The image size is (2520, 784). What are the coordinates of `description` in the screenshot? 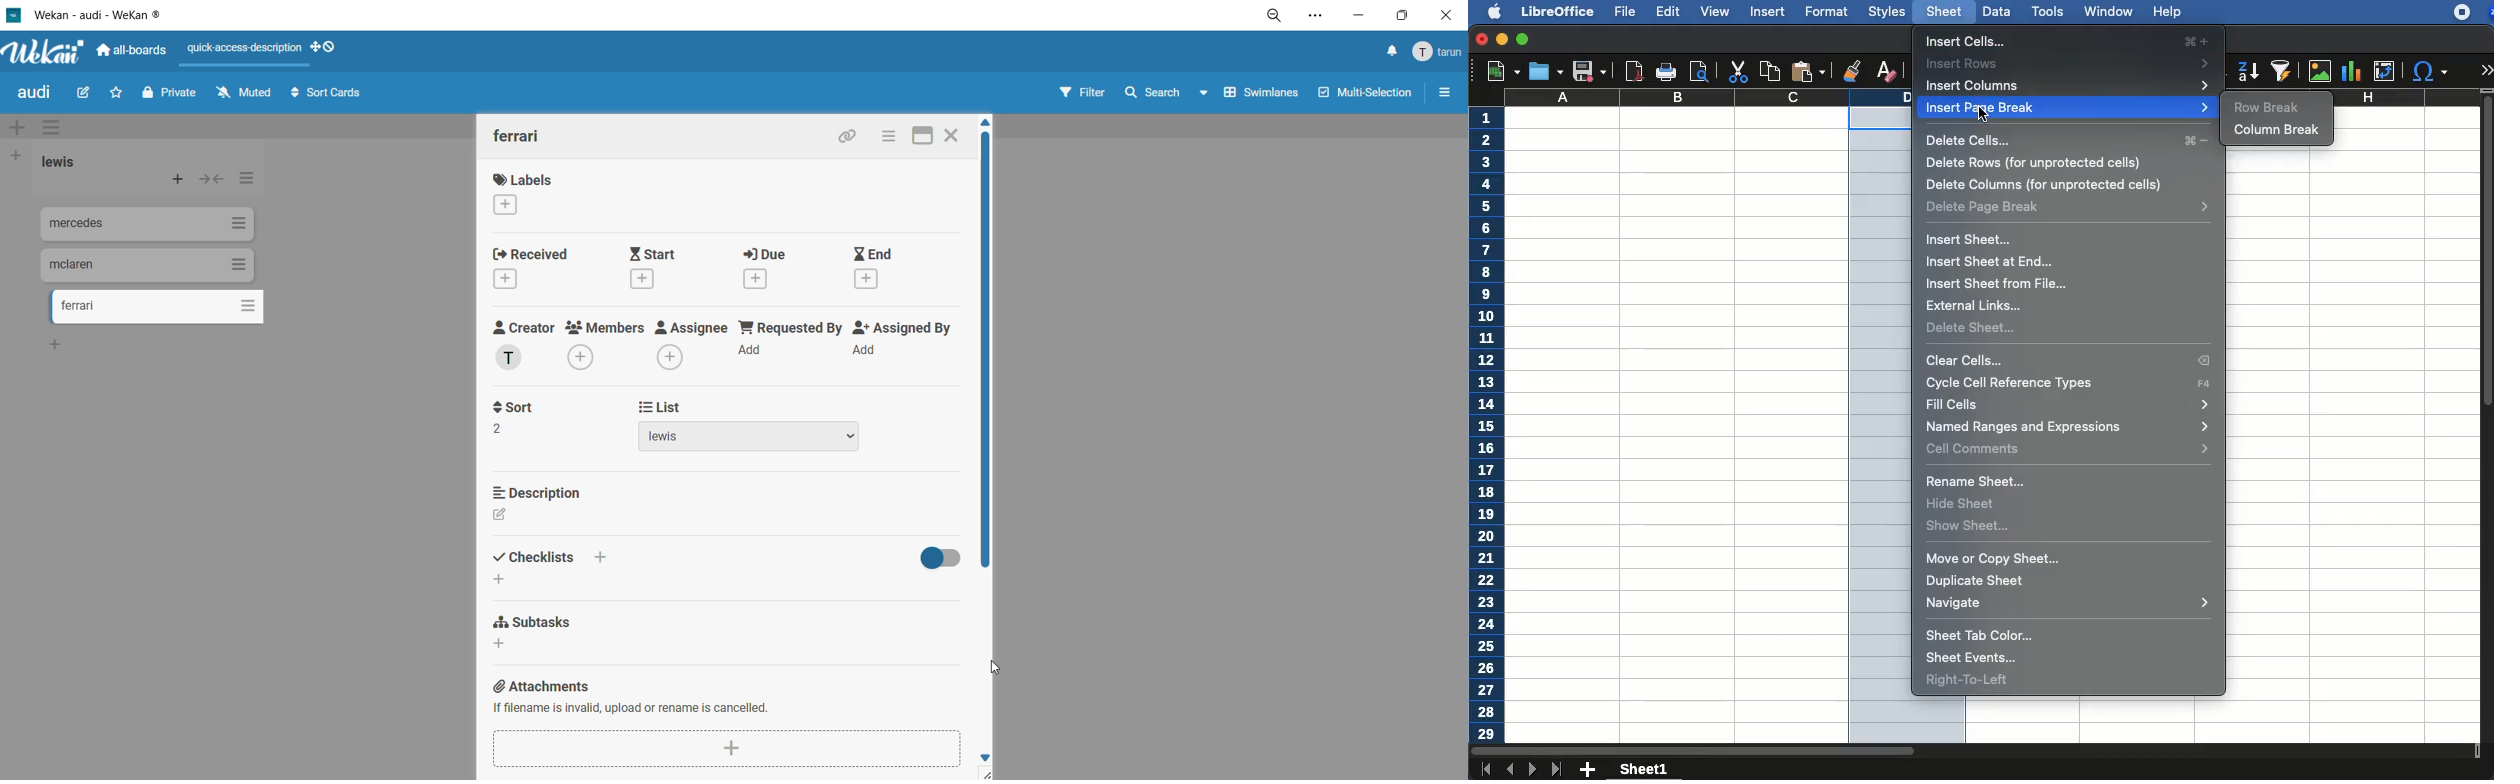 It's located at (541, 491).